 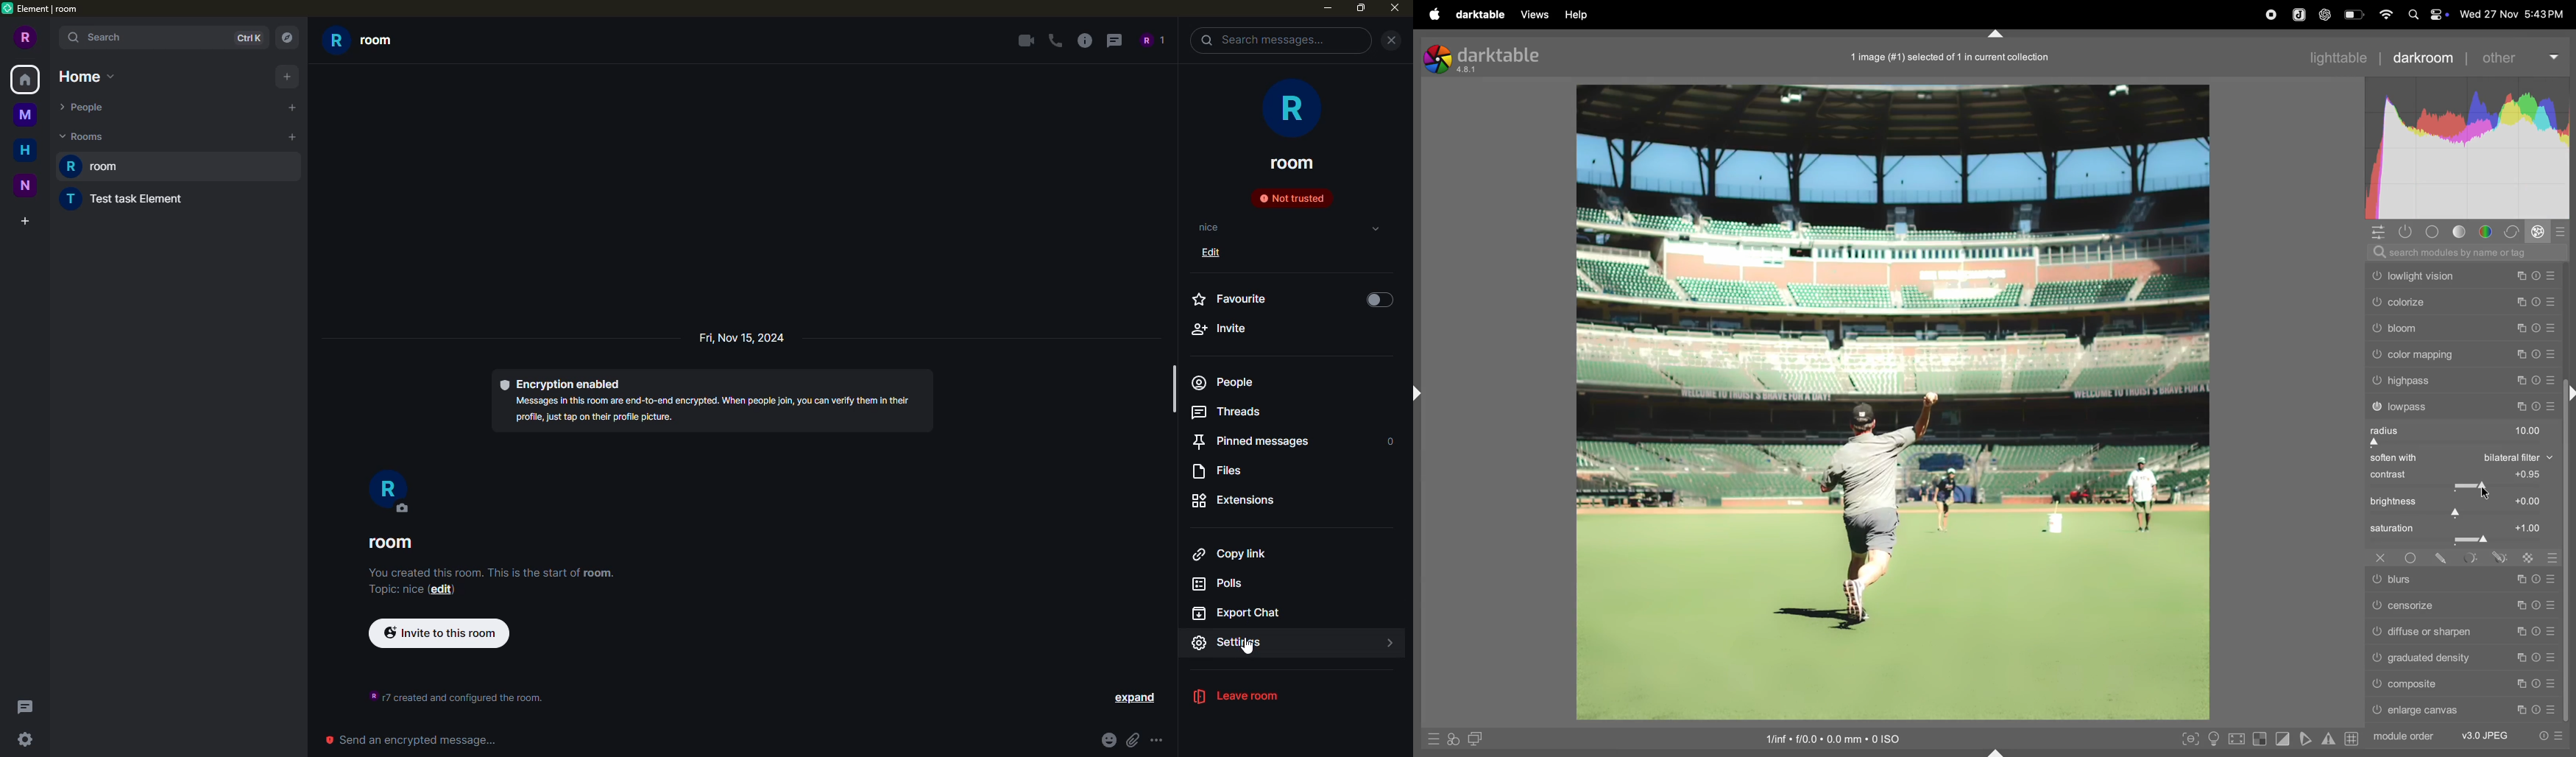 I want to click on copy link, so click(x=1229, y=554).